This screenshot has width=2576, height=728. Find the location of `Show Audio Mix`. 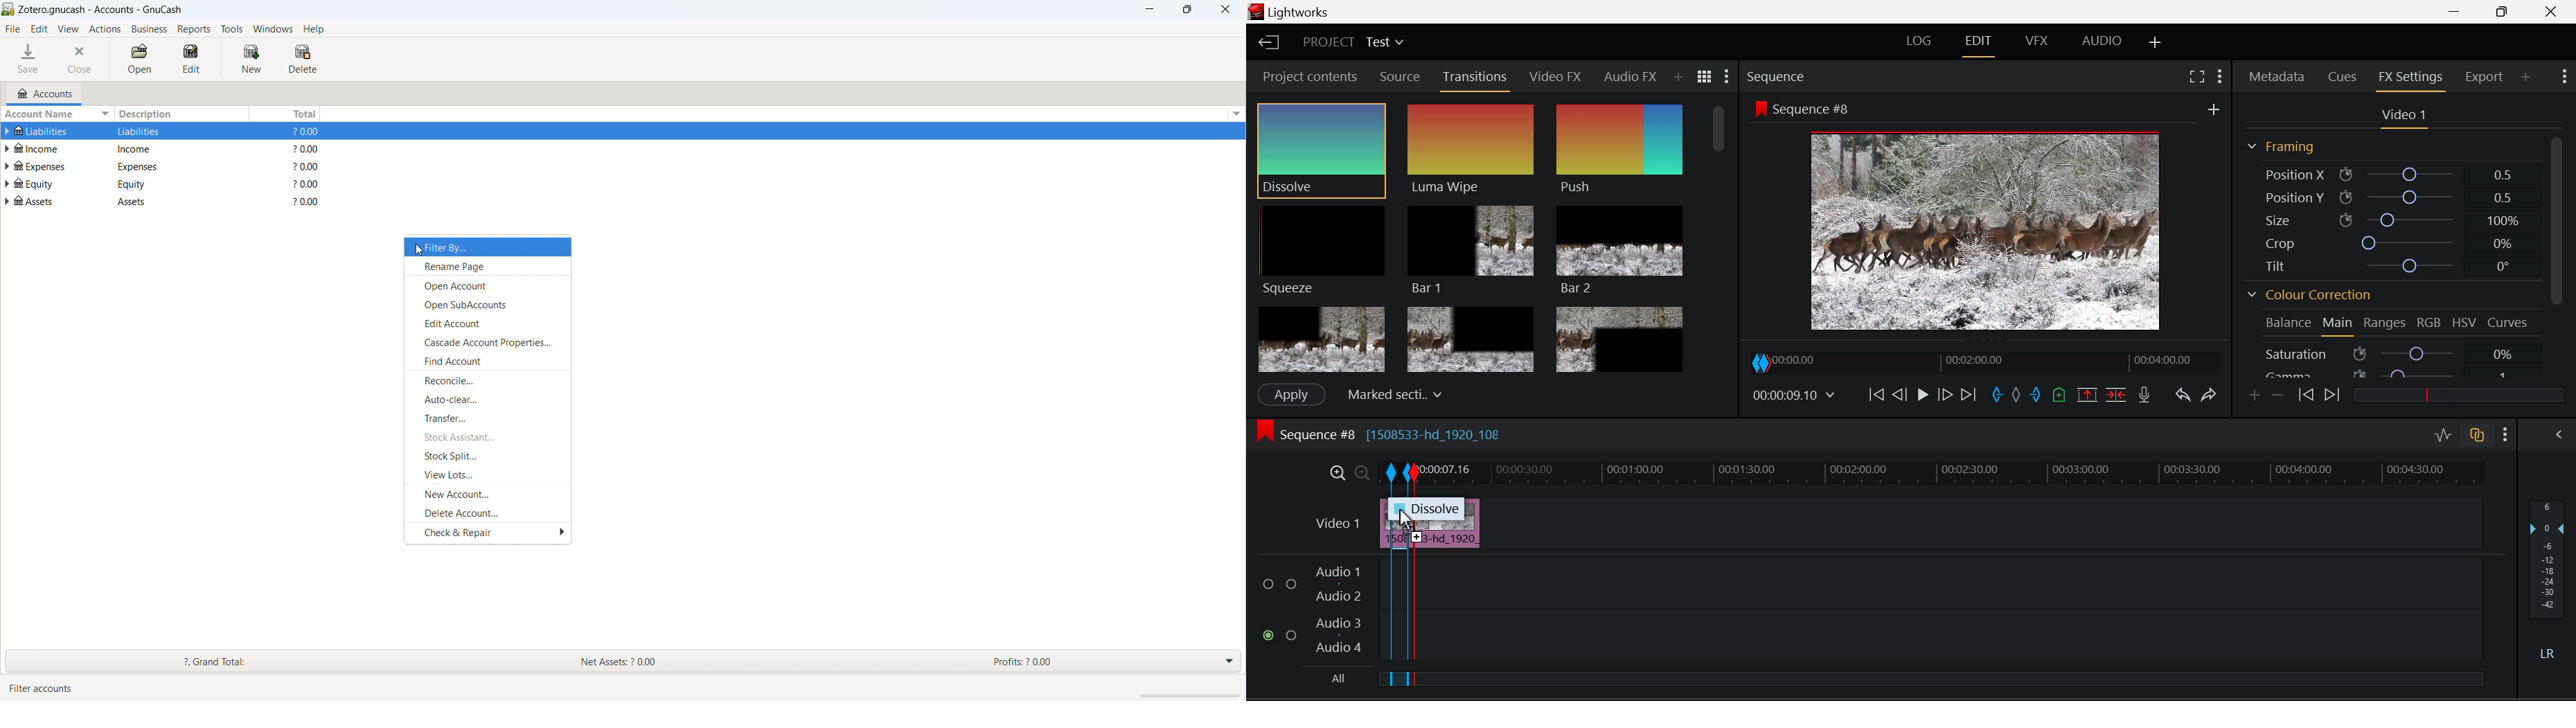

Show Audio Mix is located at coordinates (2559, 436).